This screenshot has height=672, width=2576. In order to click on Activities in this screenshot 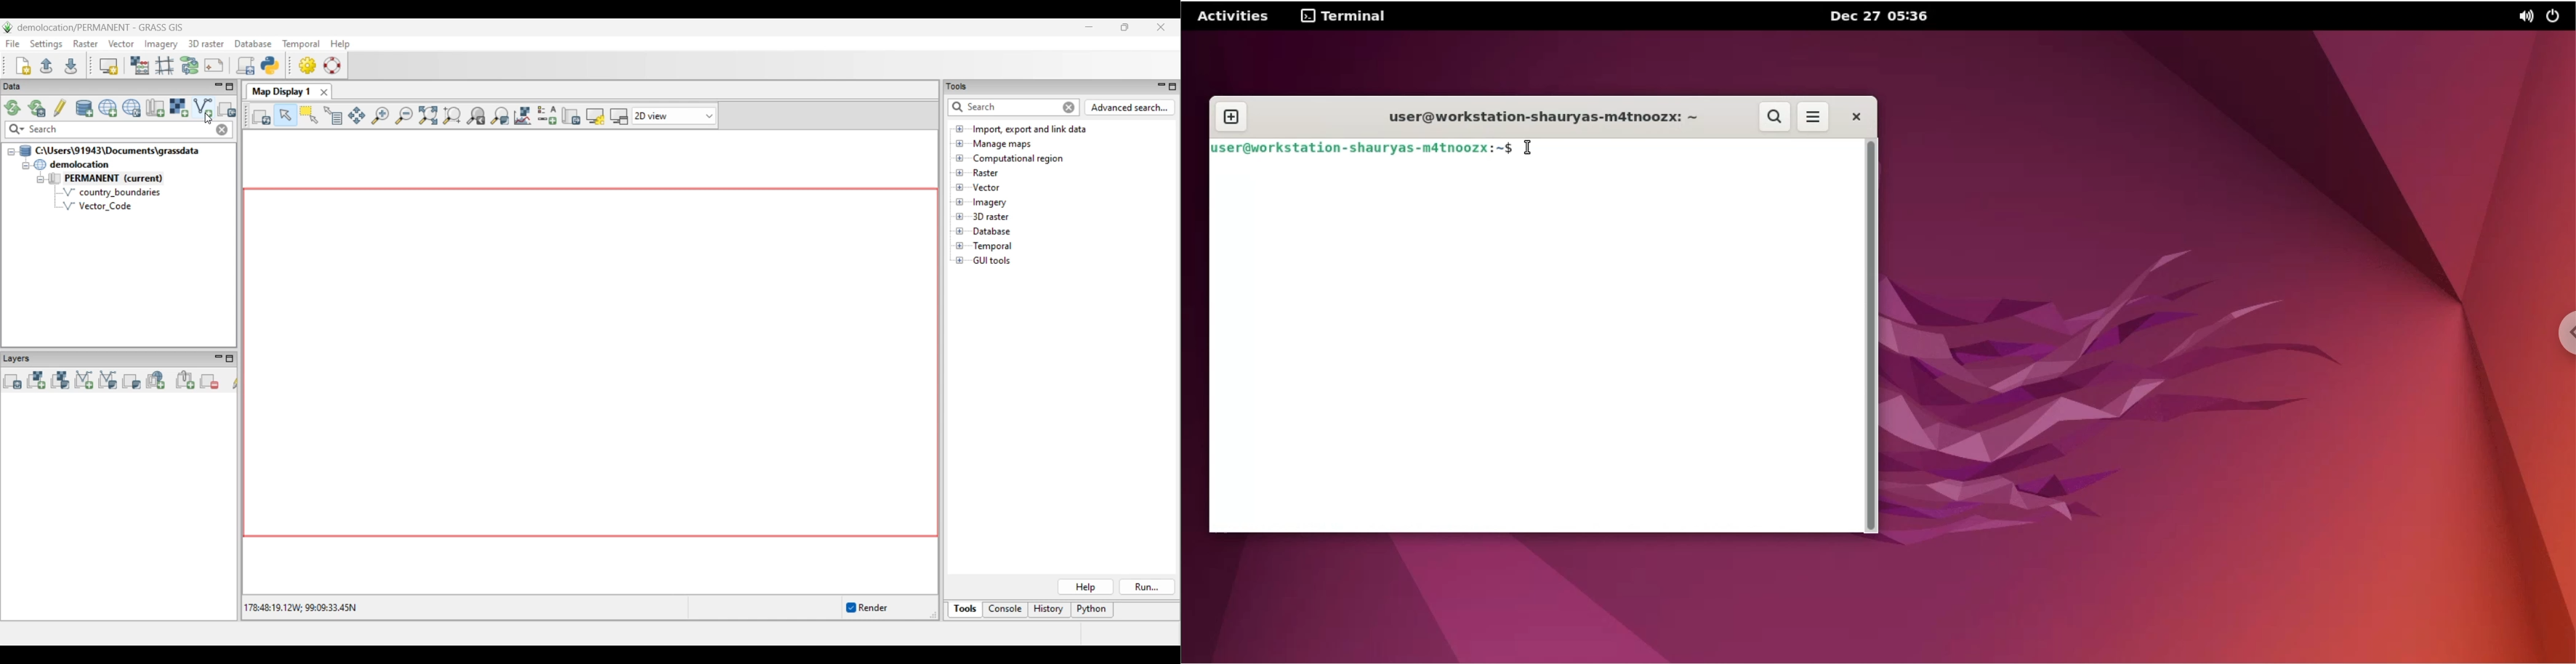, I will do `click(1234, 15)`.